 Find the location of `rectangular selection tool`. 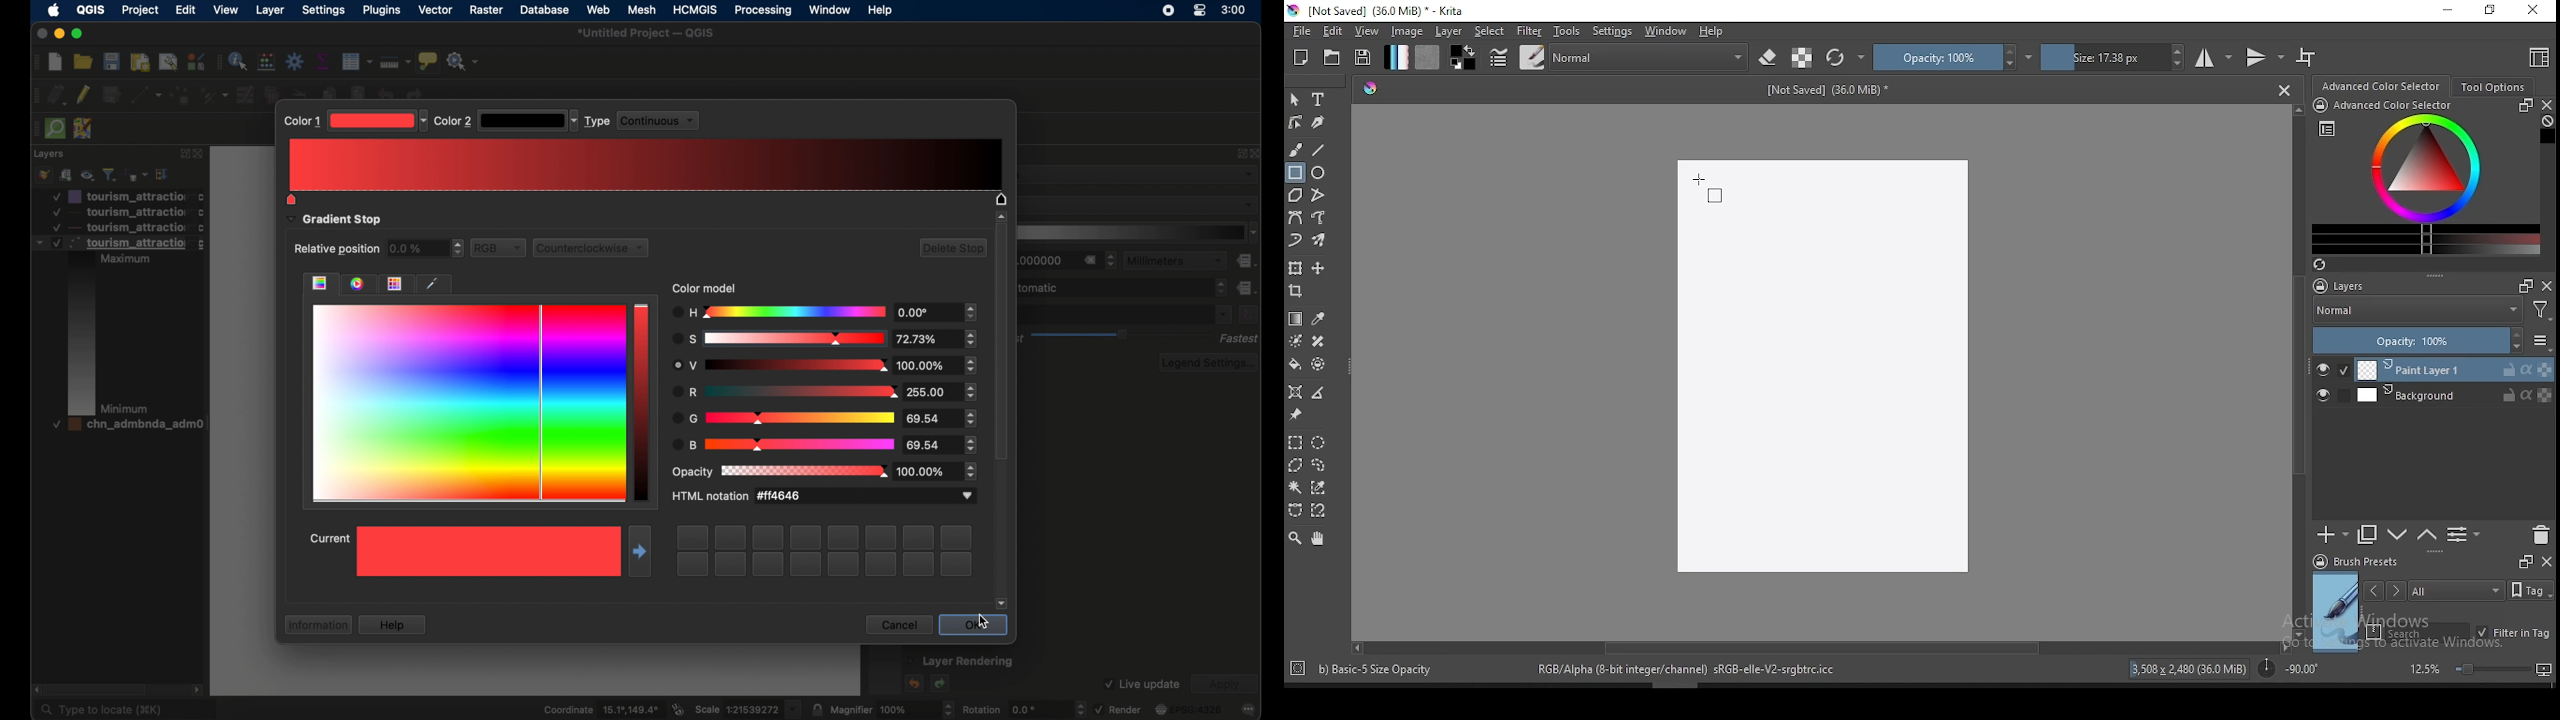

rectangular selection tool is located at coordinates (1294, 442).